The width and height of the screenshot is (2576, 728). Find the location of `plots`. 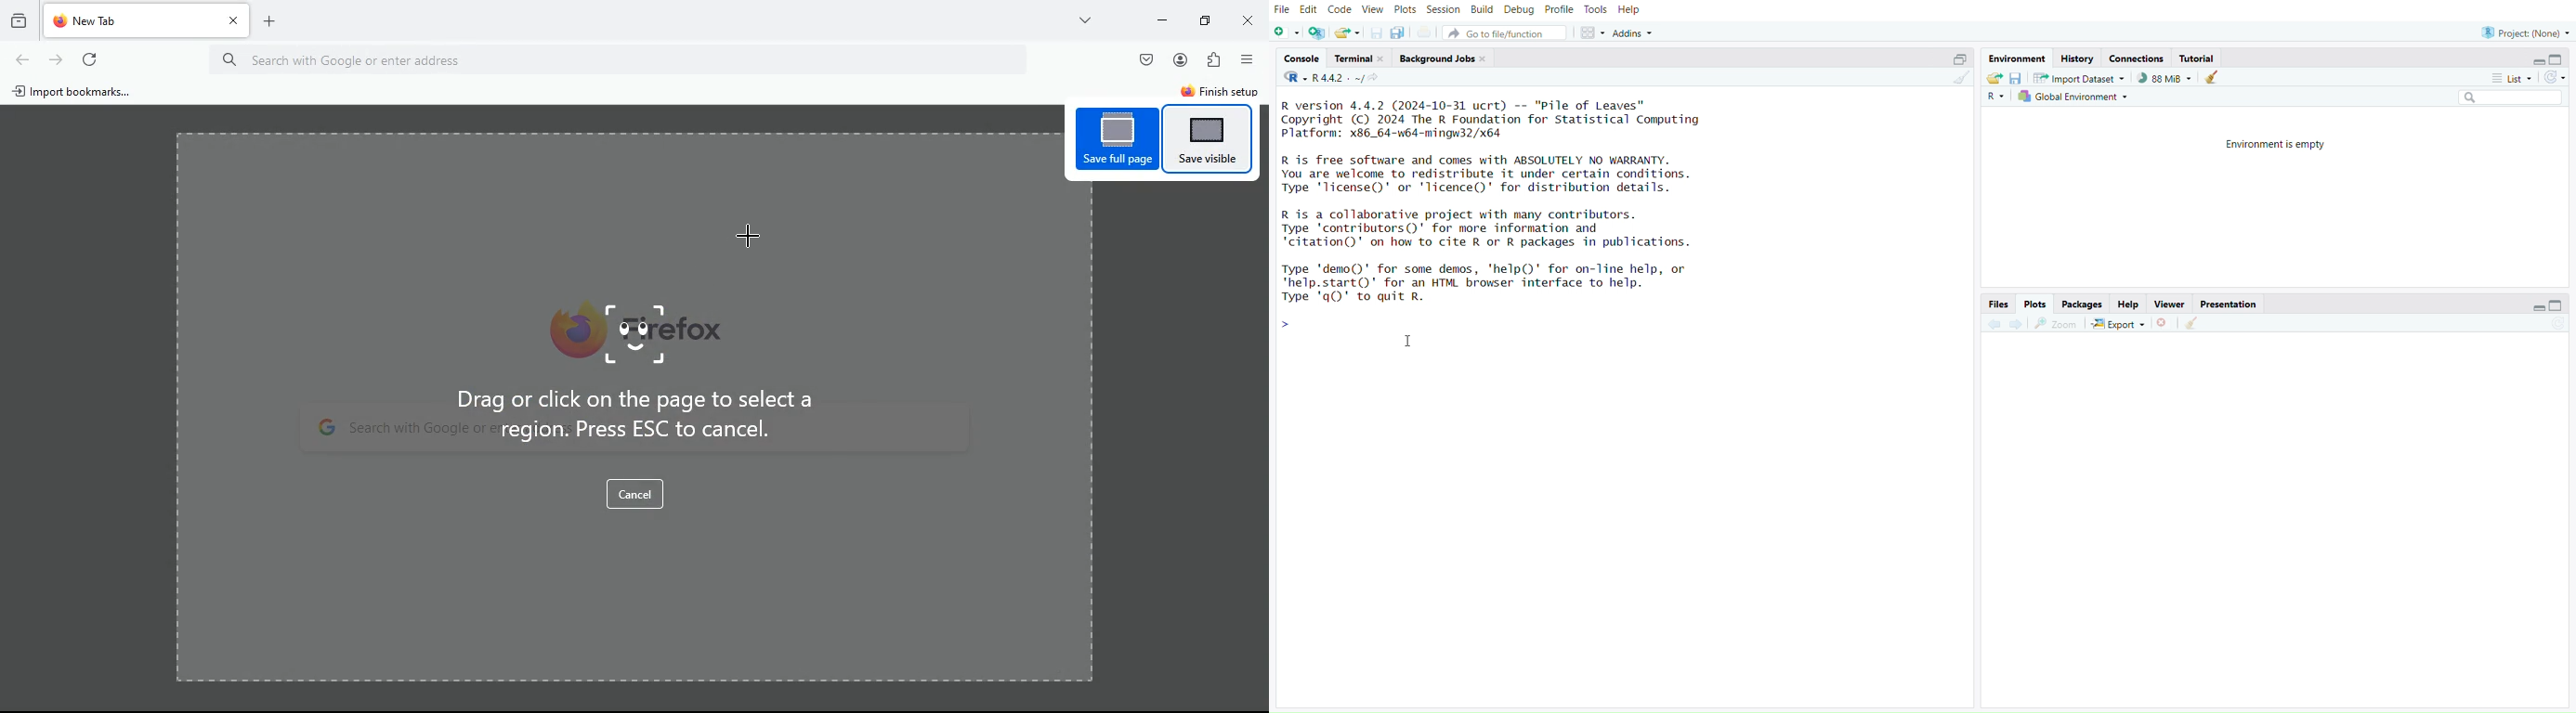

plots is located at coordinates (2035, 304).